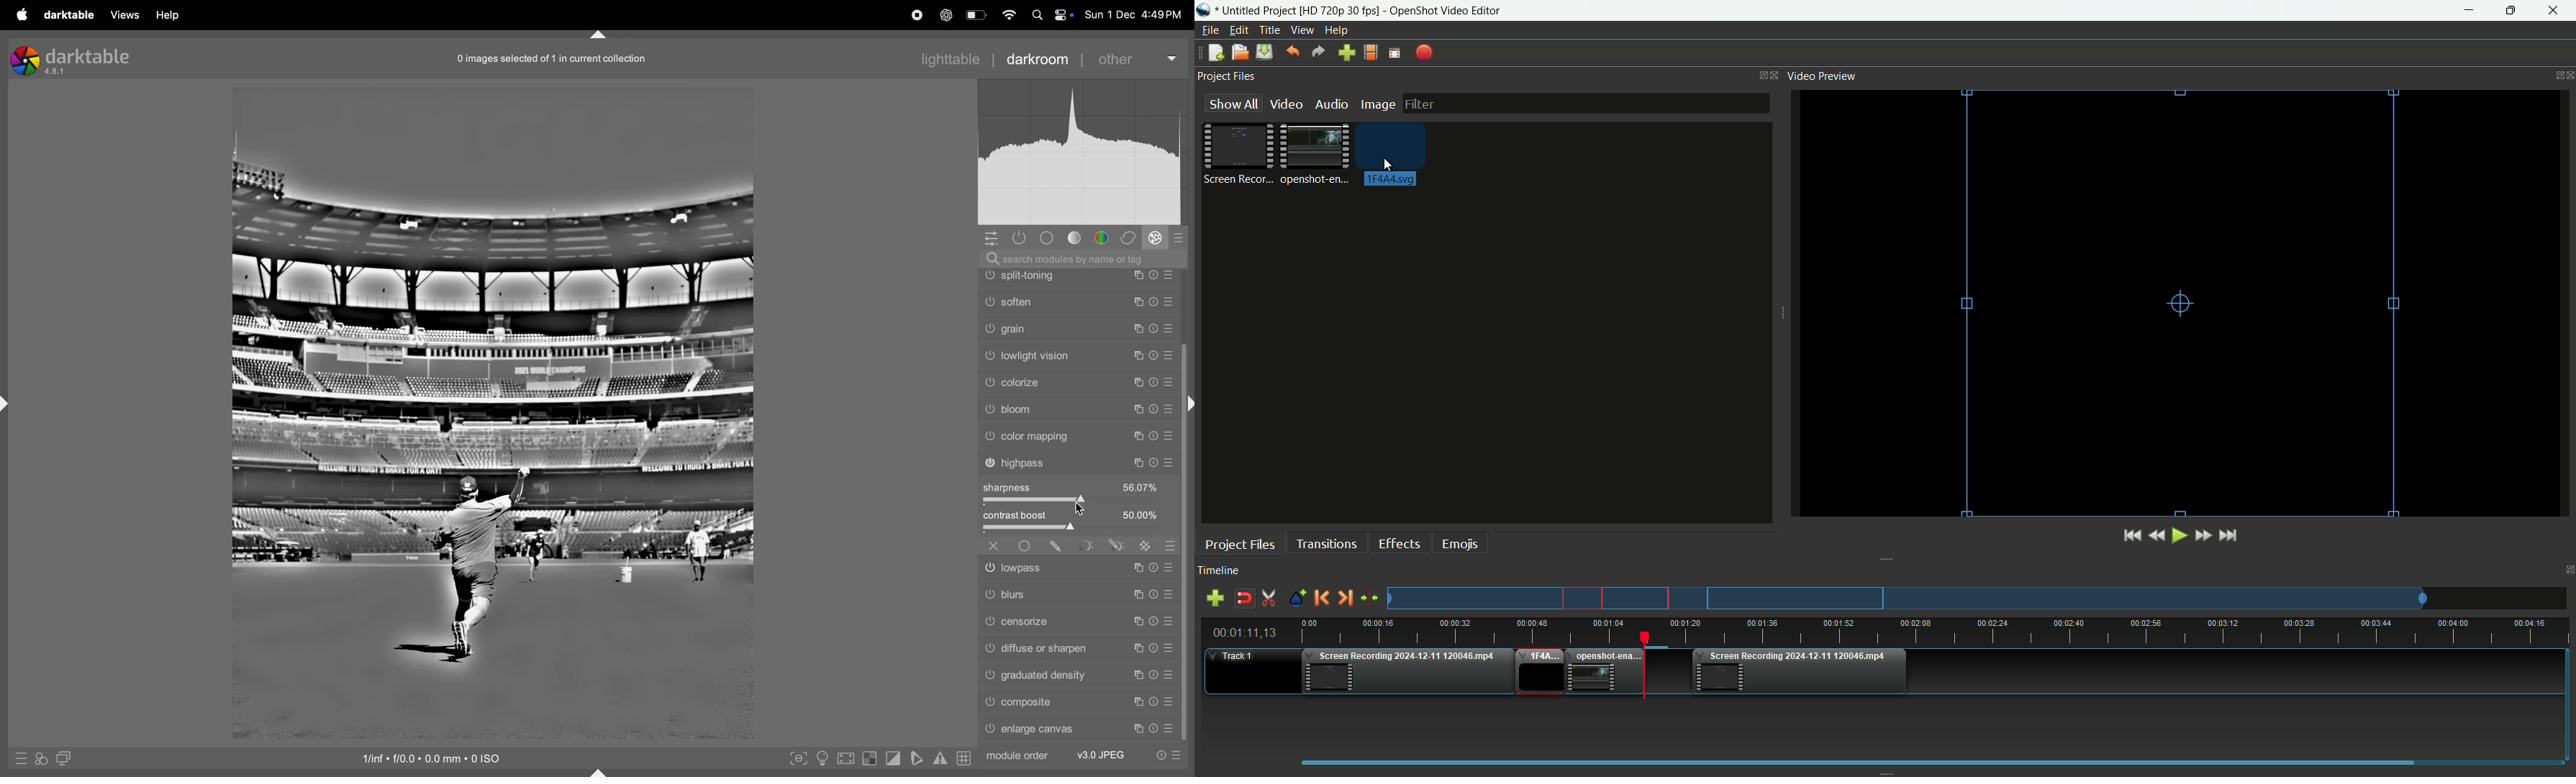  I want to click on Profile, so click(1369, 54).